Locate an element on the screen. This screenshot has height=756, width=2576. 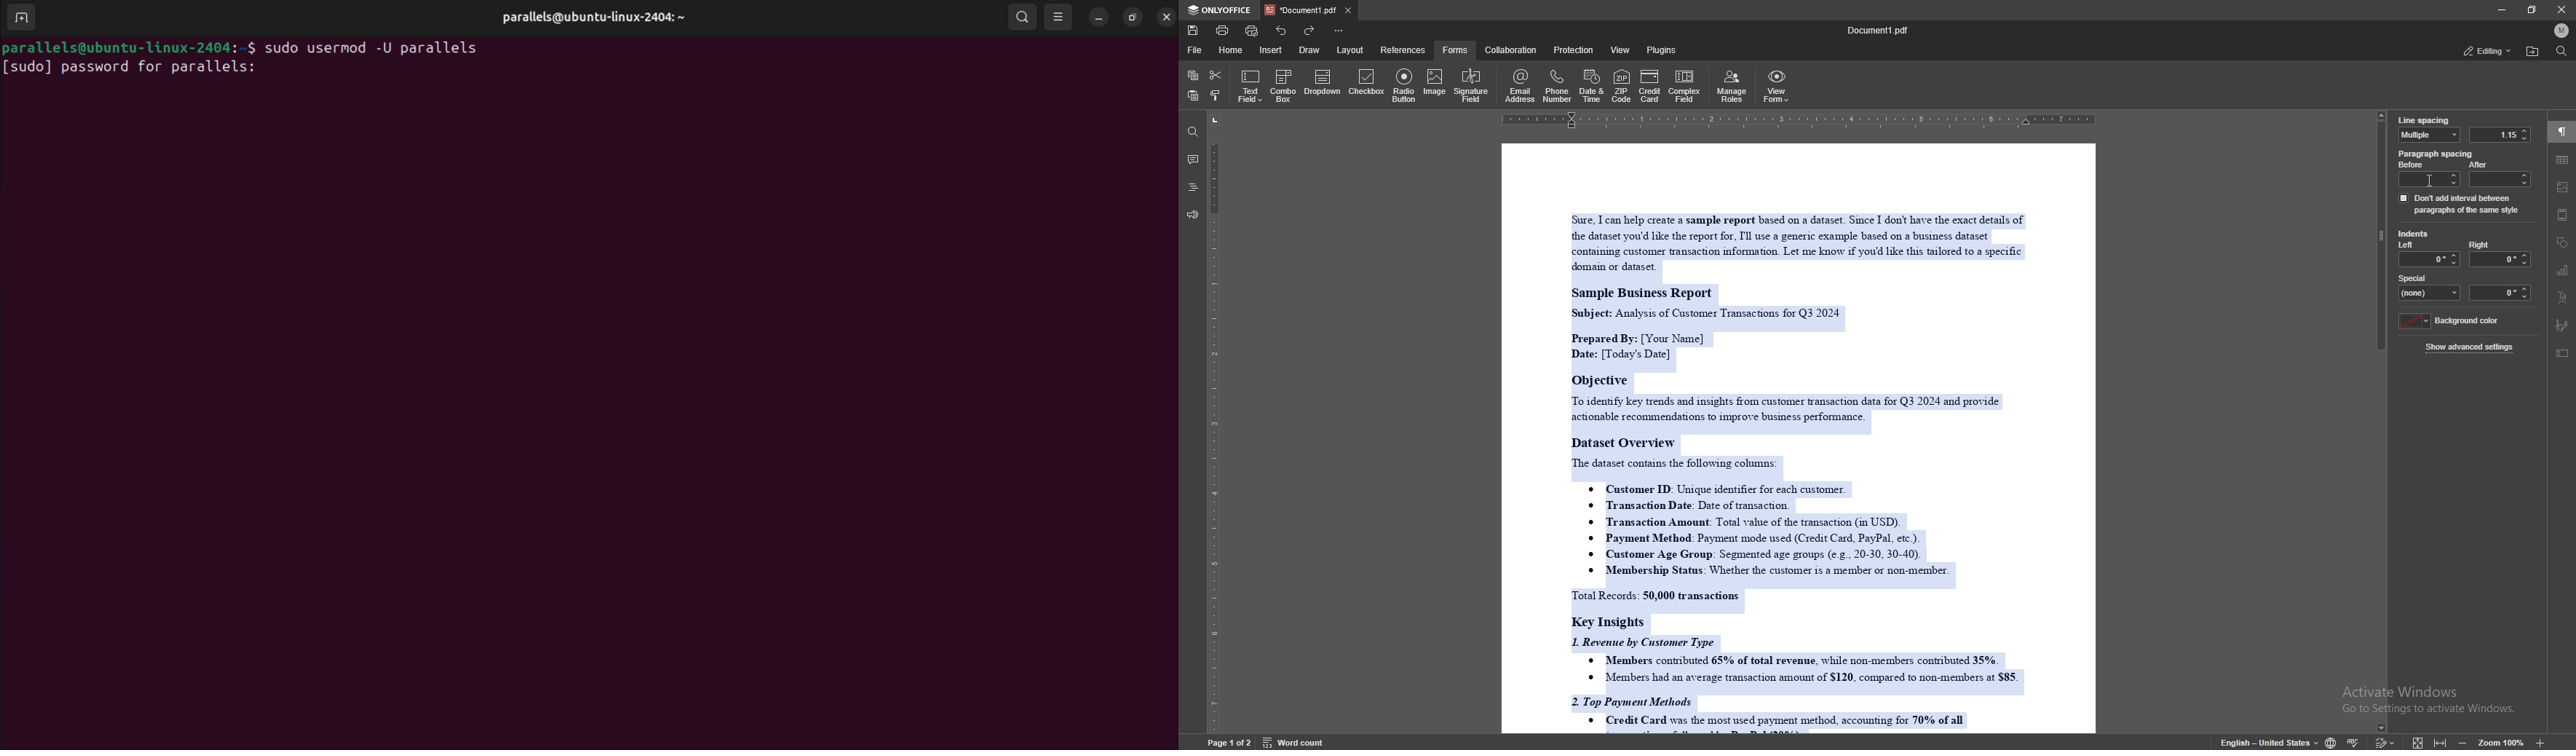
before is located at coordinates (2430, 174).